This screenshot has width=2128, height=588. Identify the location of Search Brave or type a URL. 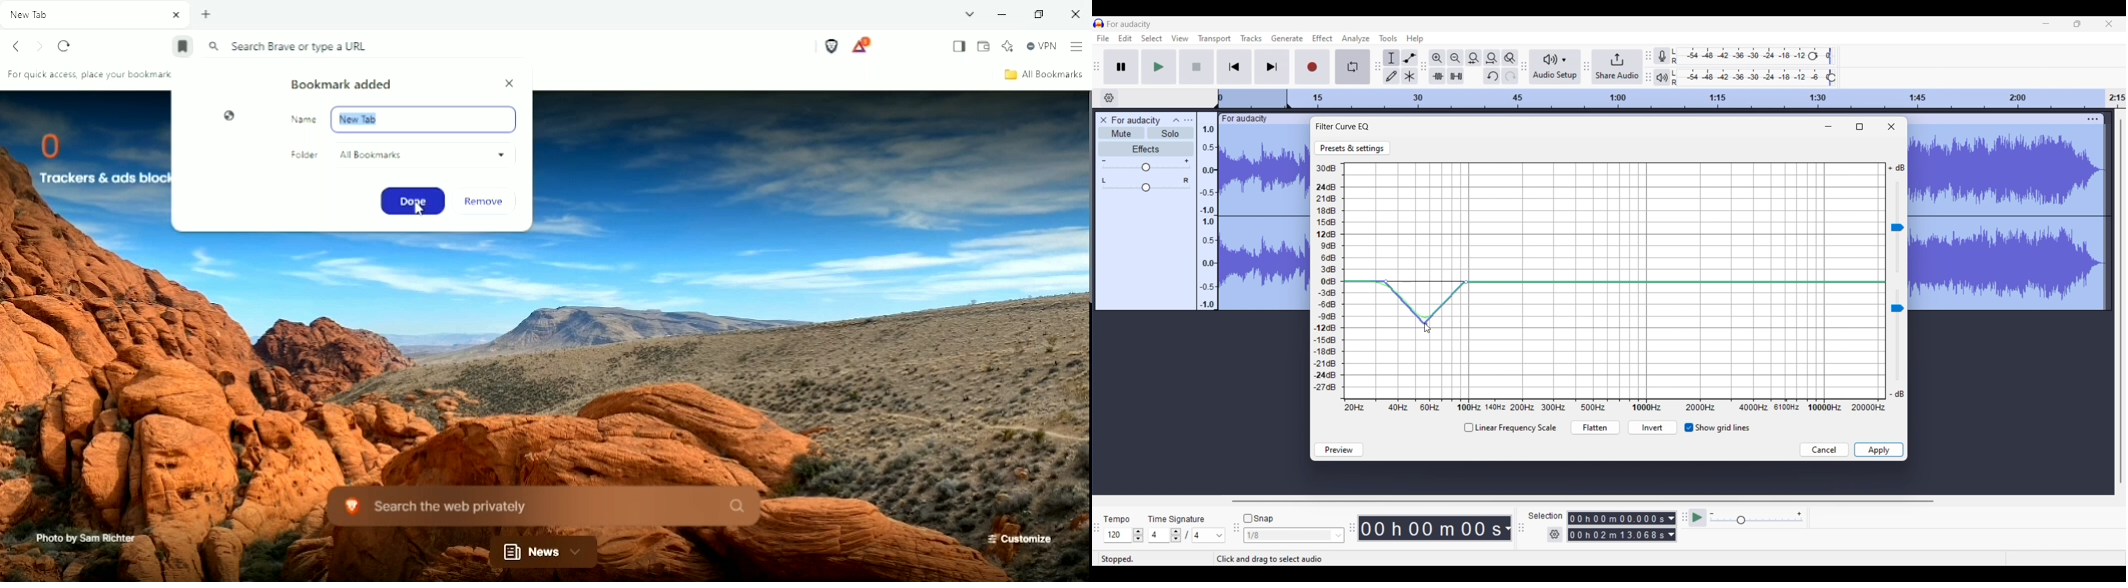
(290, 47).